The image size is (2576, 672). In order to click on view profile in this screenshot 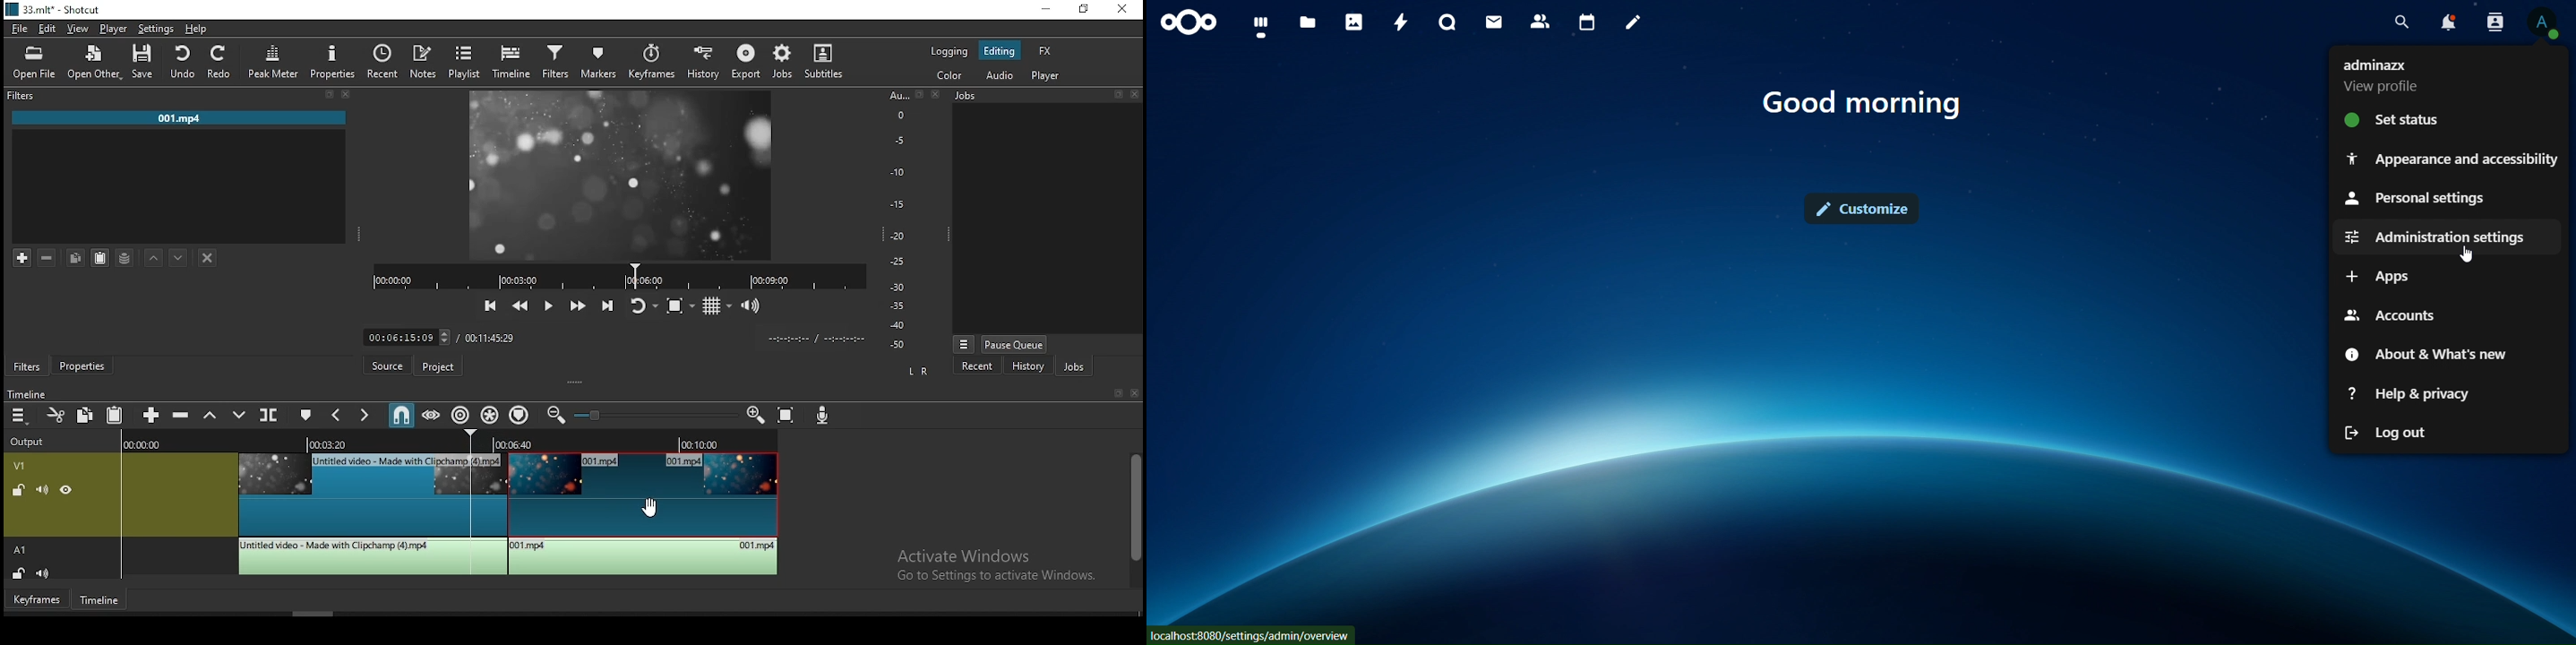, I will do `click(2544, 25)`.